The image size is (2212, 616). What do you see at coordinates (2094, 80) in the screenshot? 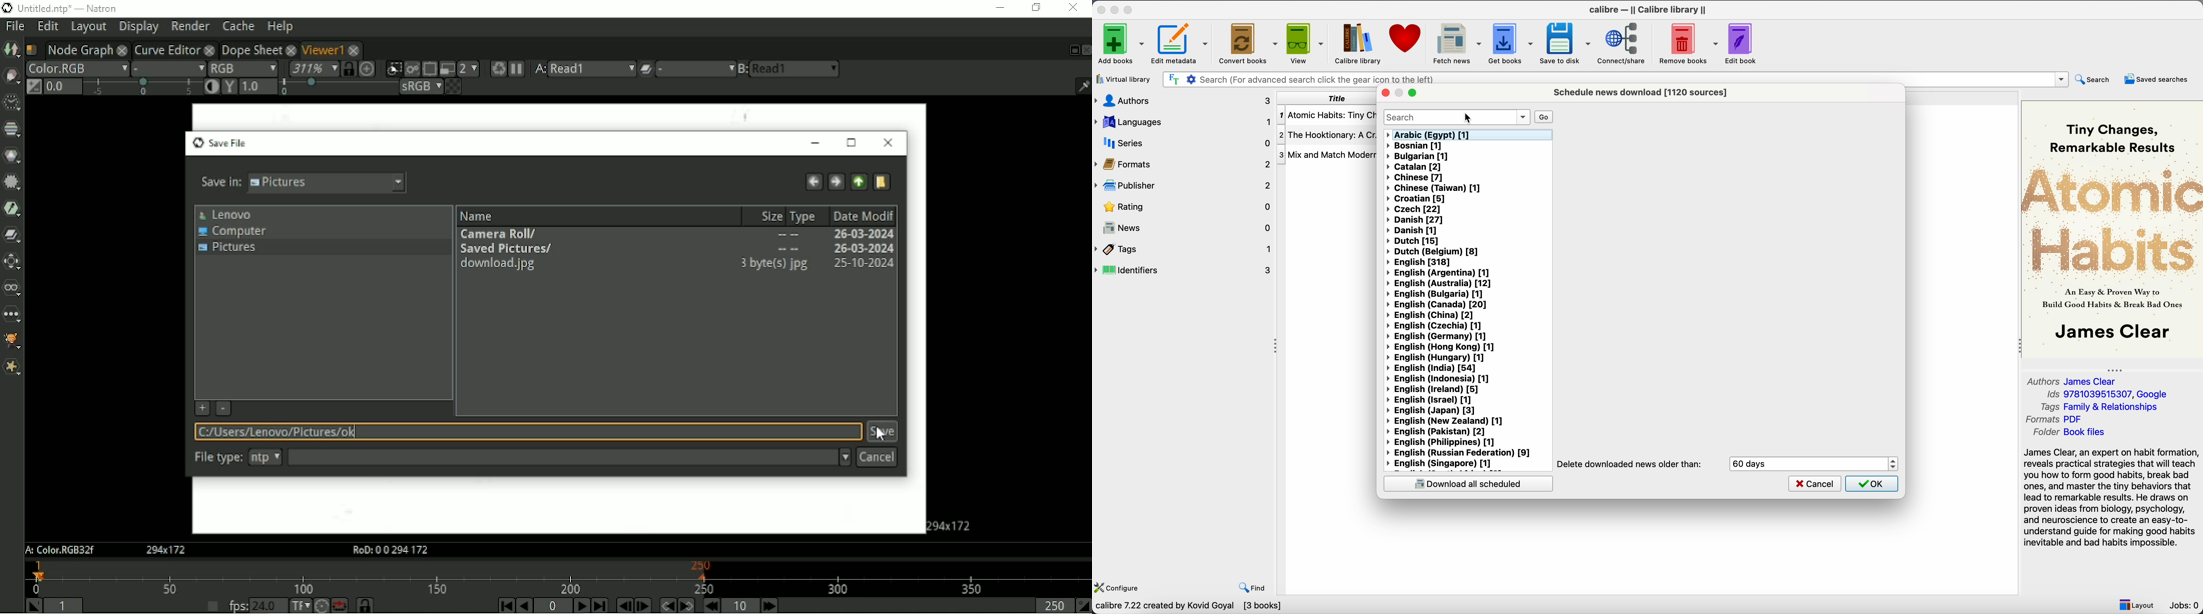
I see `search` at bounding box center [2094, 80].